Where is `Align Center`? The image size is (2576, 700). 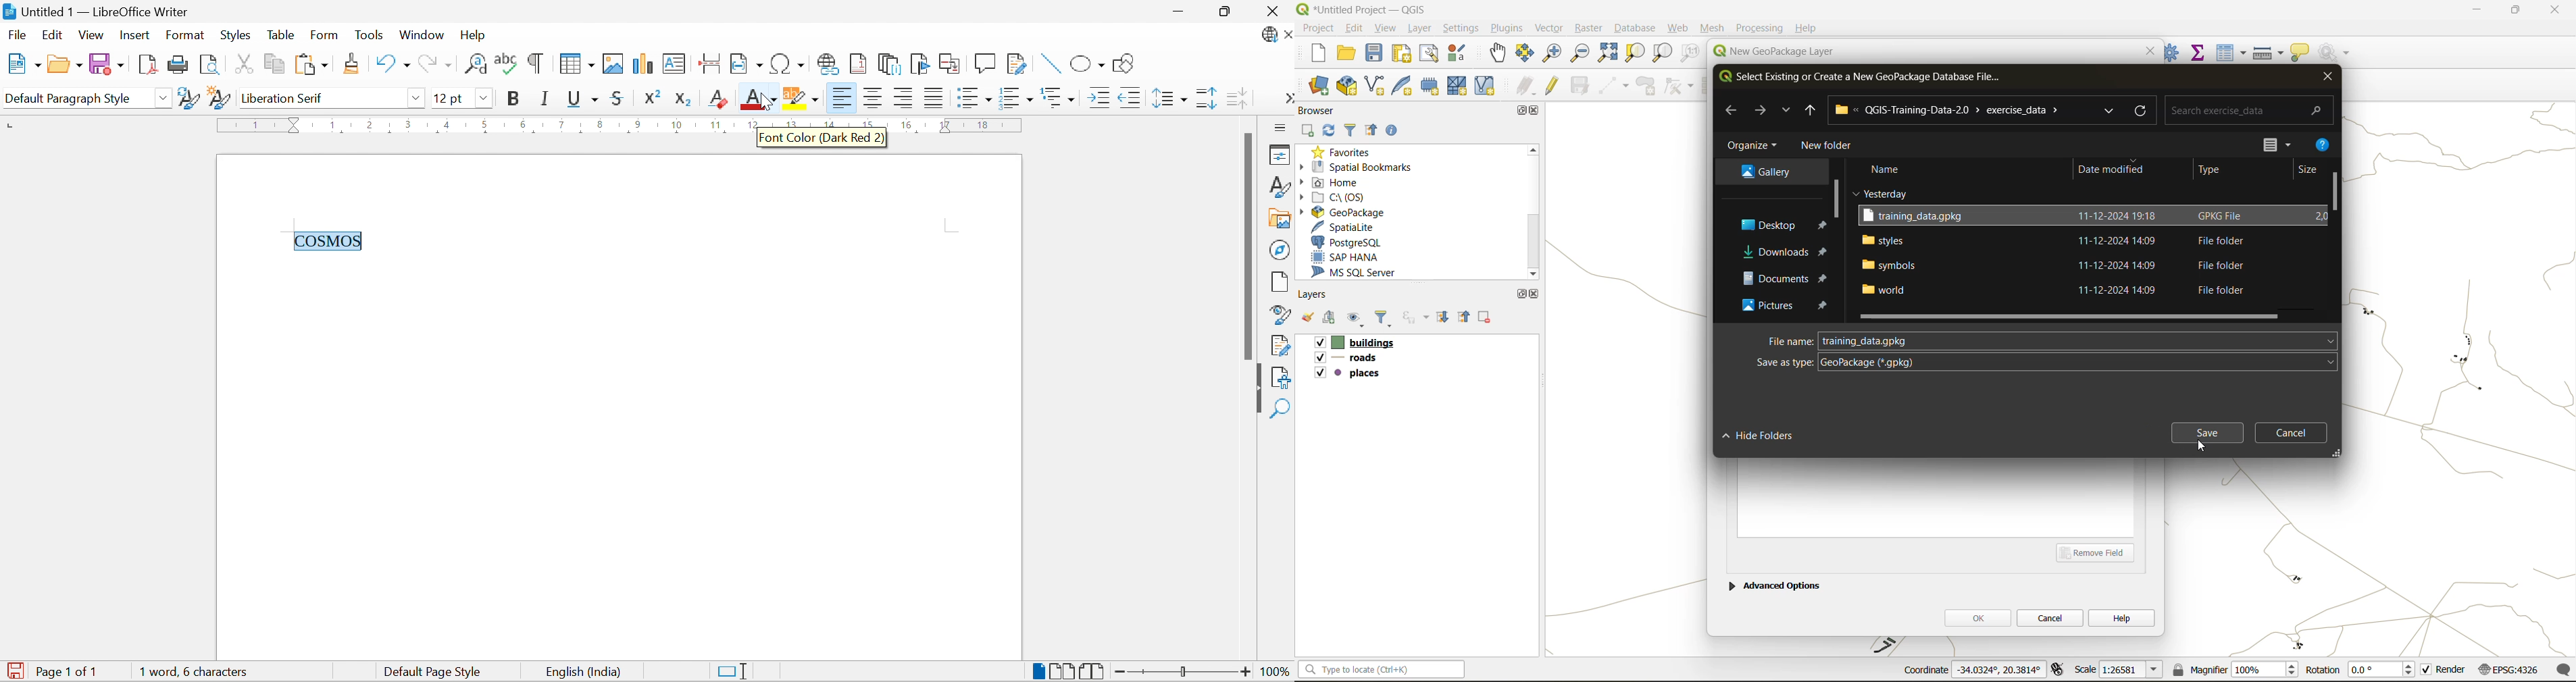 Align Center is located at coordinates (876, 99).